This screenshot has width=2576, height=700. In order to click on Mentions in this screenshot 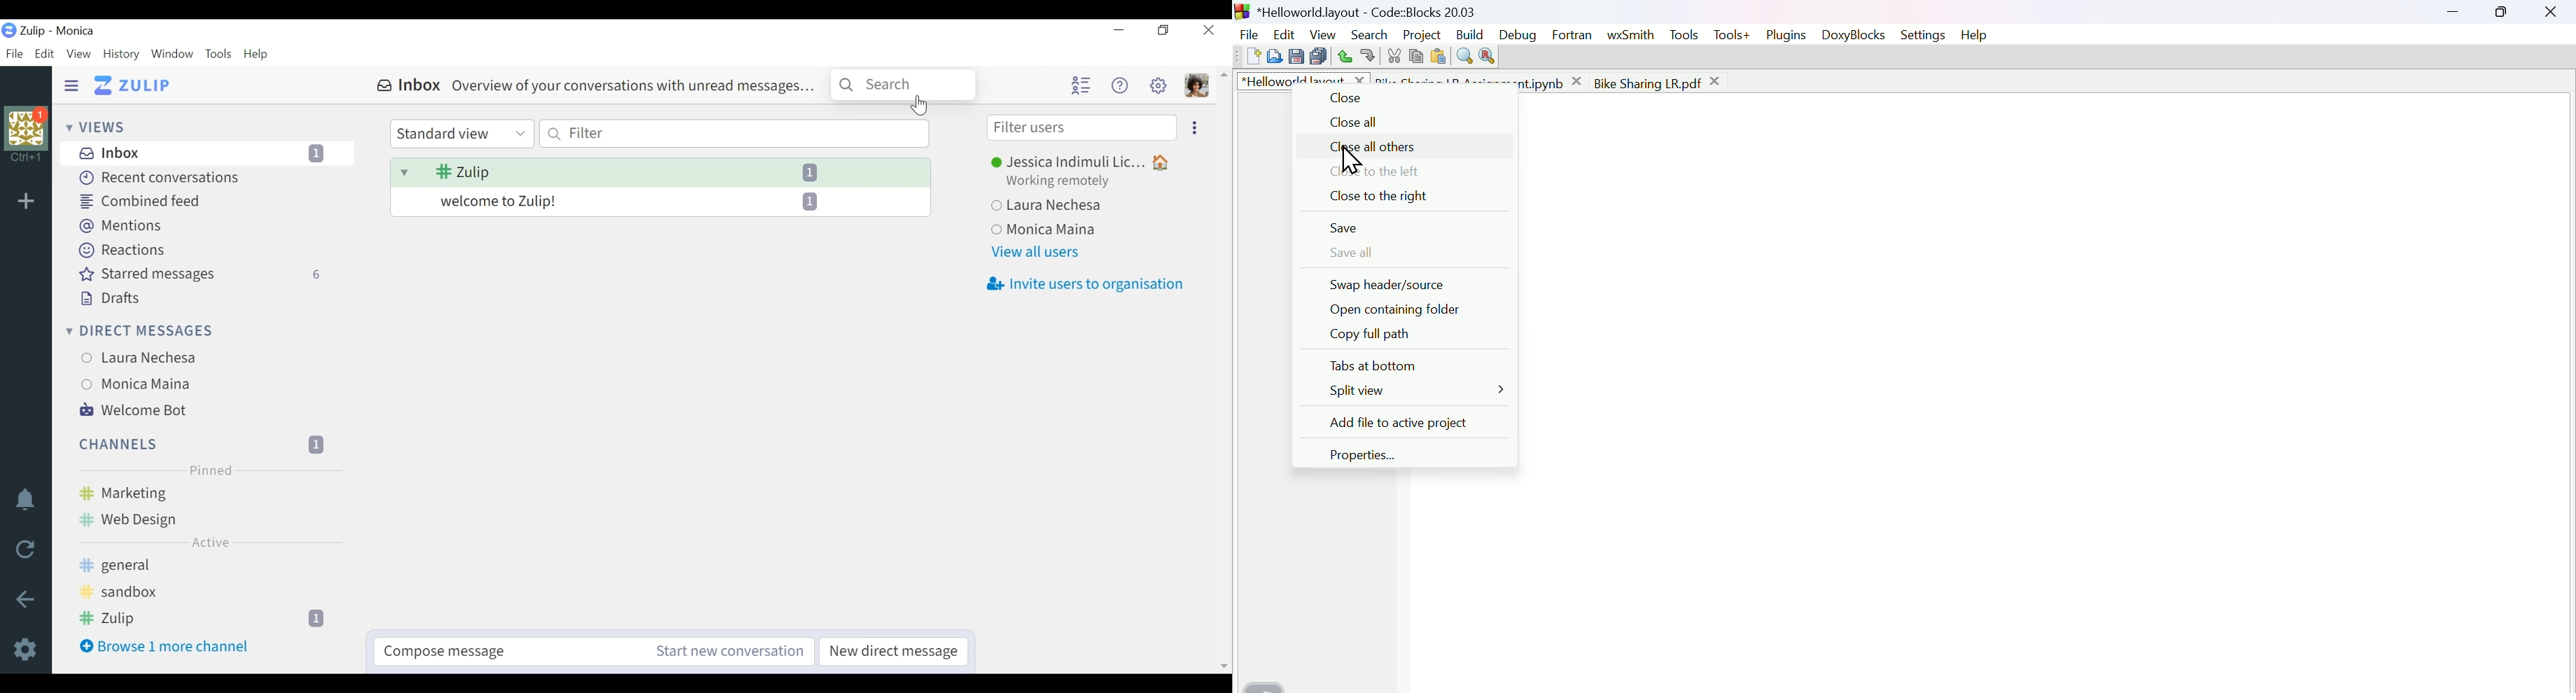, I will do `click(121, 227)`.